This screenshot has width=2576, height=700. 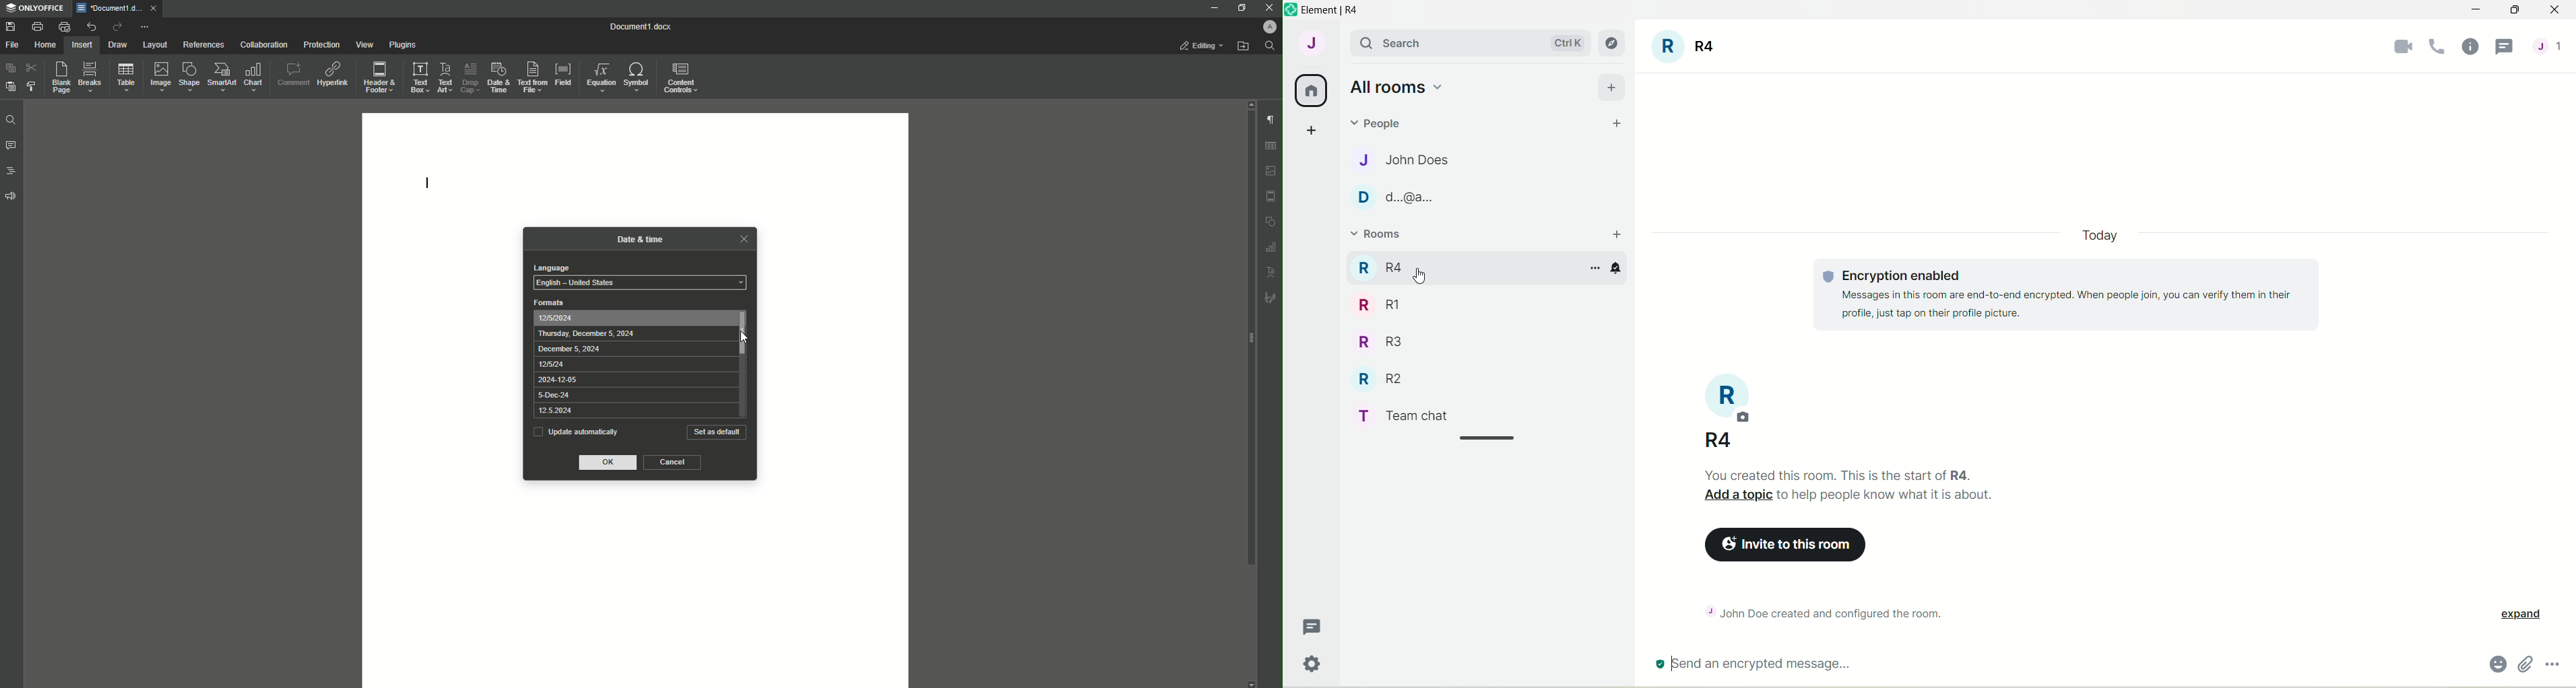 What do you see at coordinates (1213, 7) in the screenshot?
I see `Minimize` at bounding box center [1213, 7].